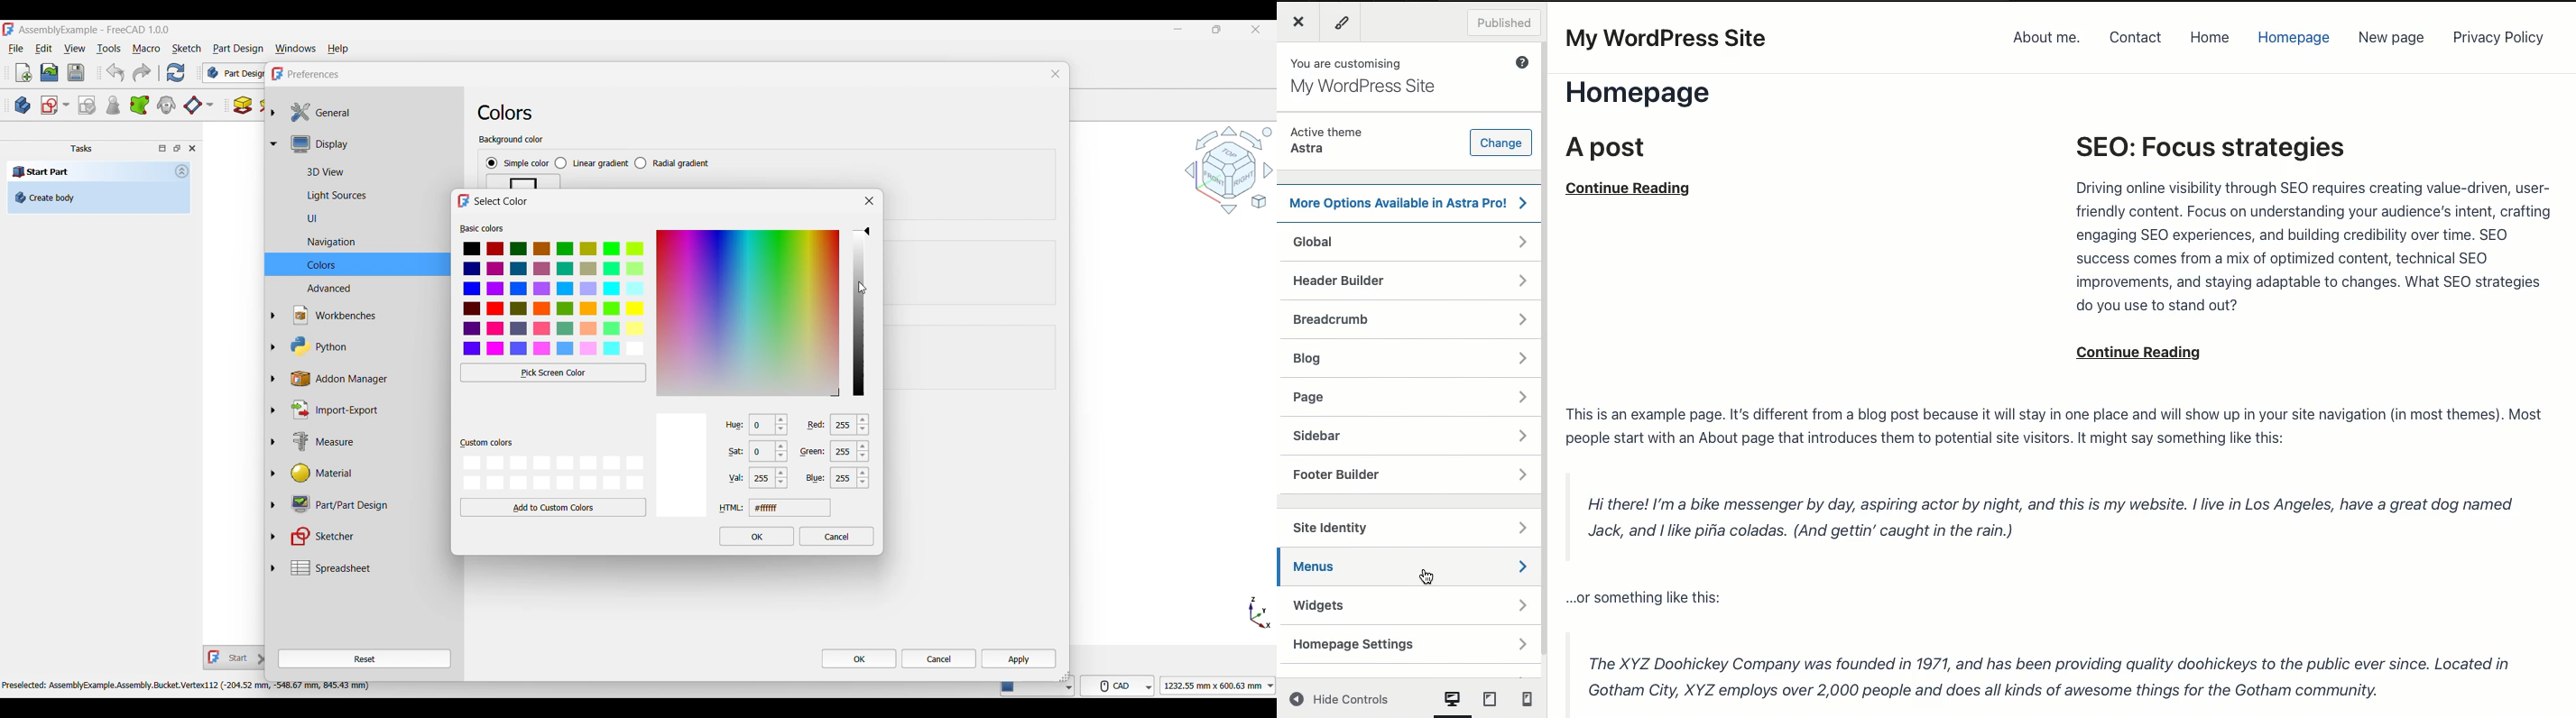 The image size is (2576, 728). What do you see at coordinates (1490, 701) in the screenshot?
I see `tablet view` at bounding box center [1490, 701].